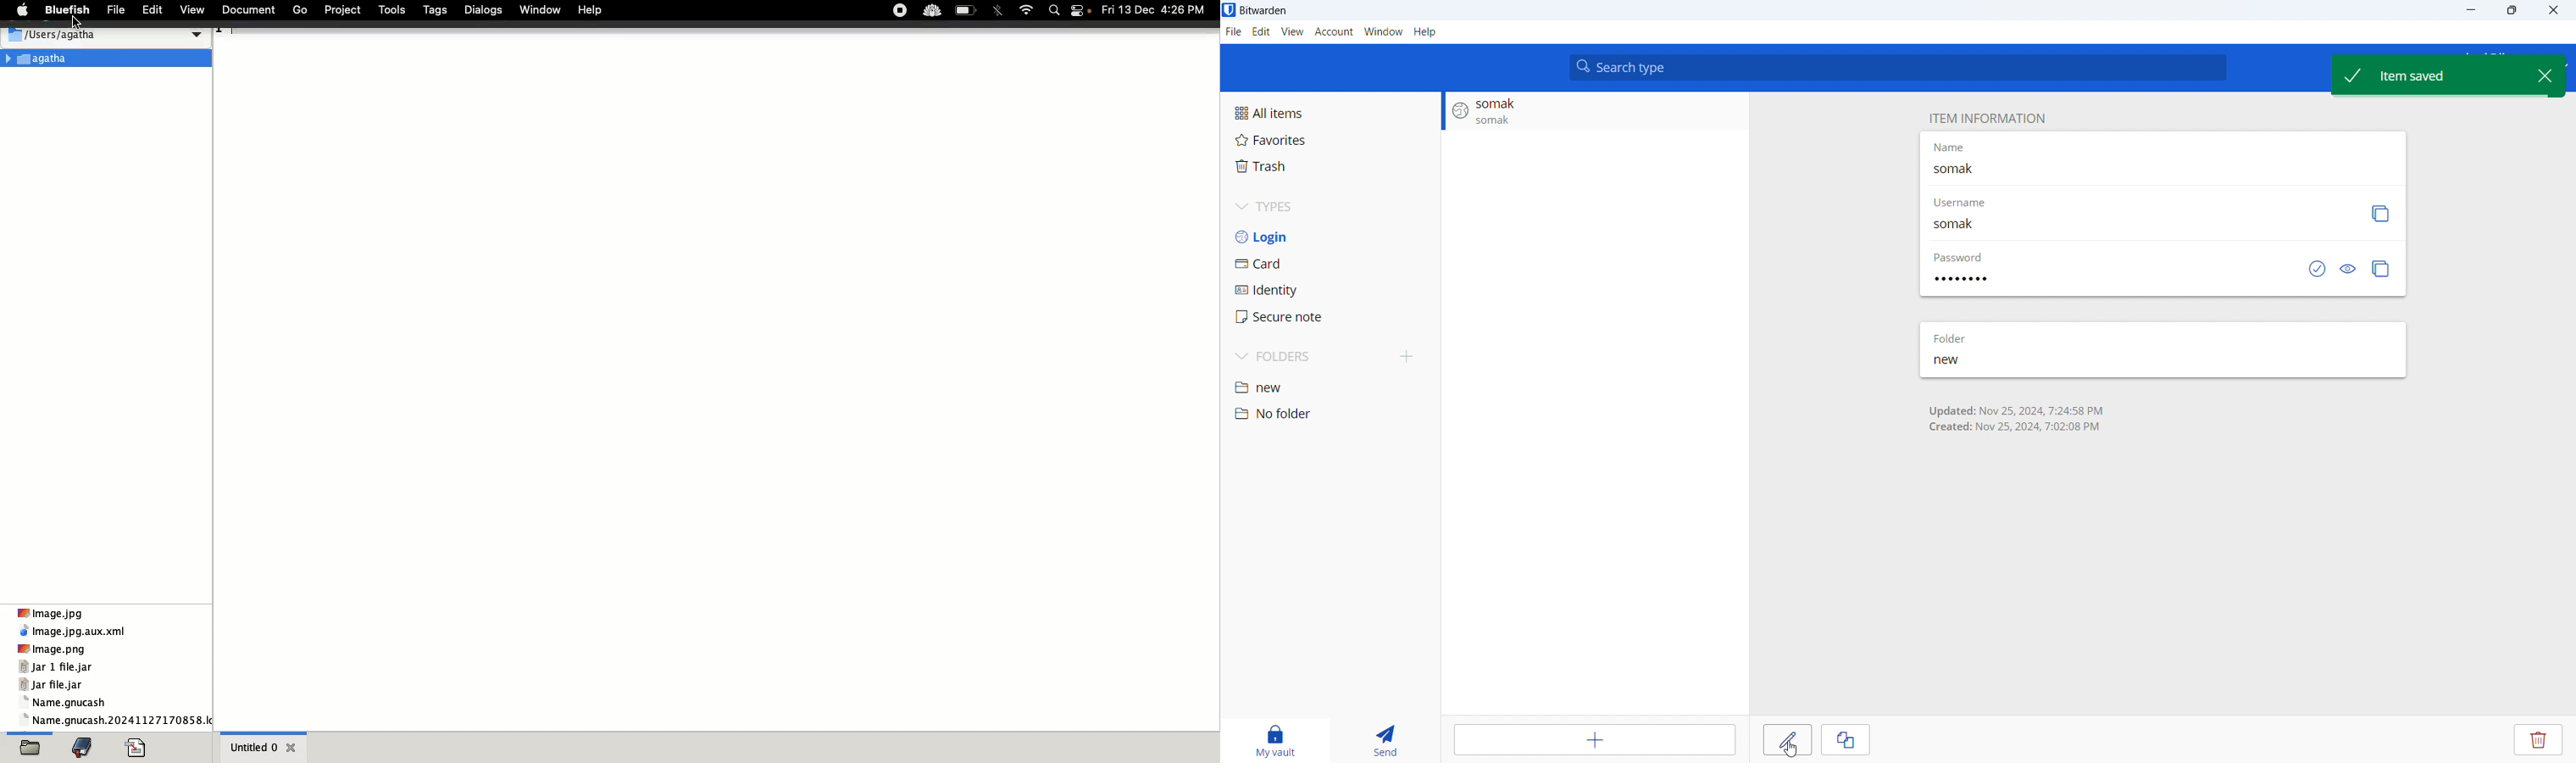 The image size is (2576, 784). Describe the element at coordinates (1056, 11) in the screenshot. I see `Search` at that location.